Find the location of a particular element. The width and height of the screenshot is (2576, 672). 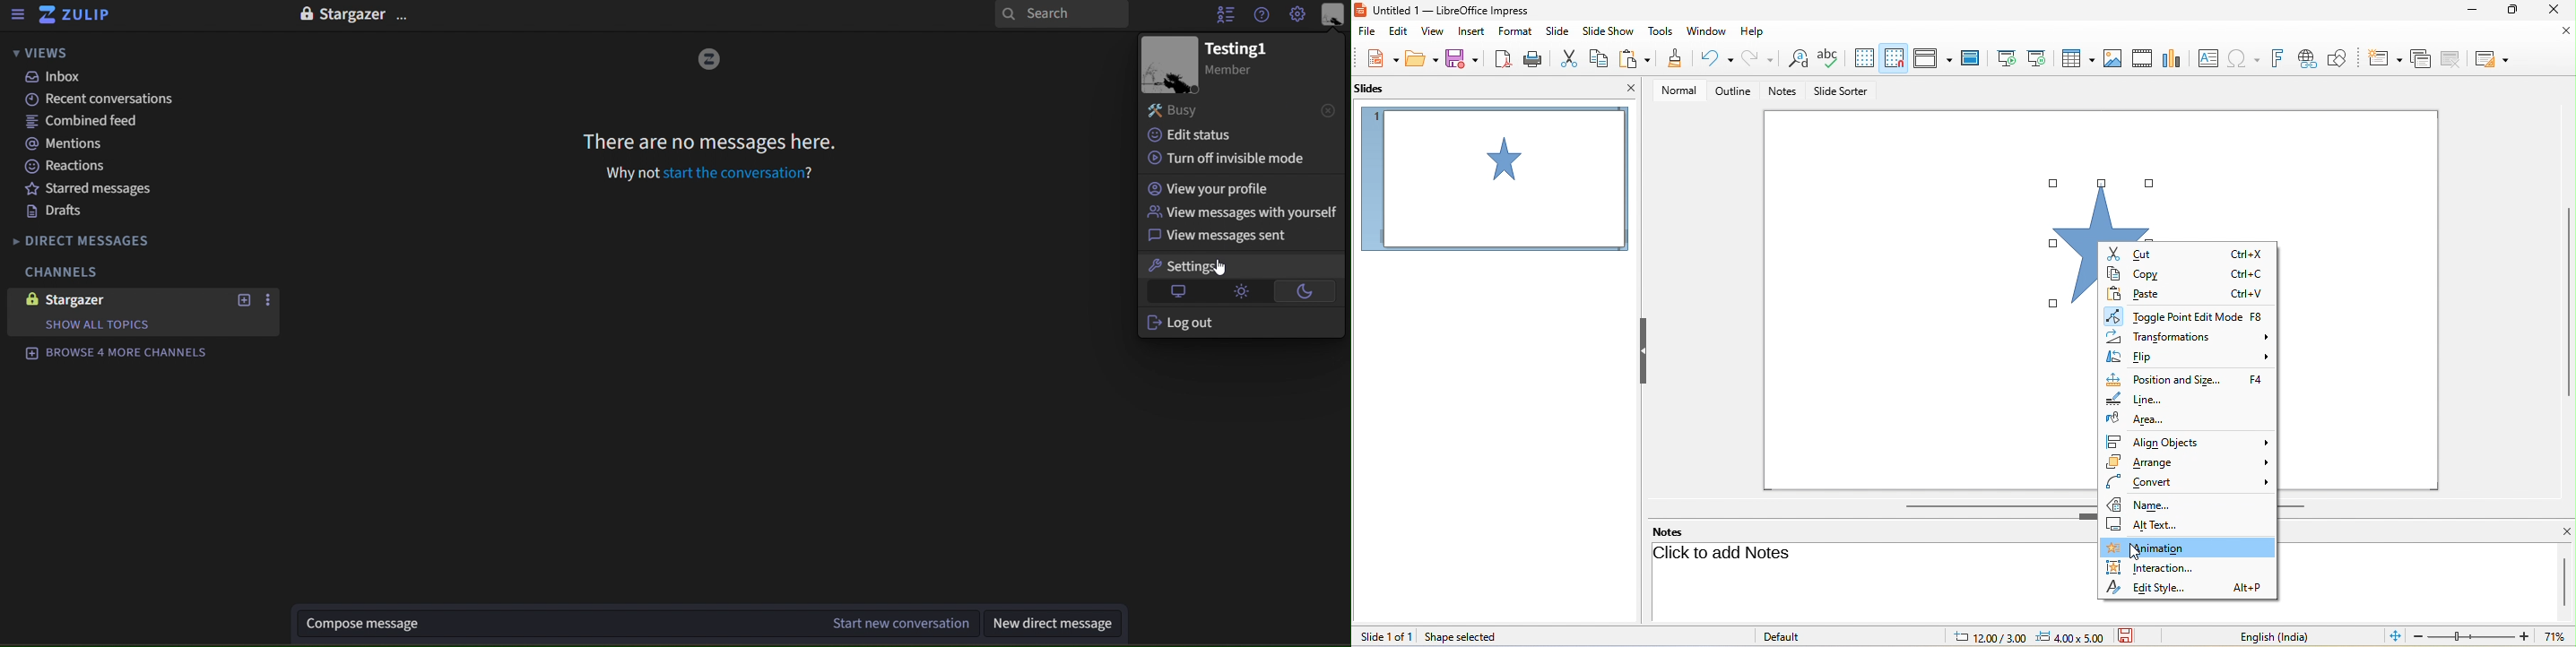

view messages sent is located at coordinates (1224, 237).